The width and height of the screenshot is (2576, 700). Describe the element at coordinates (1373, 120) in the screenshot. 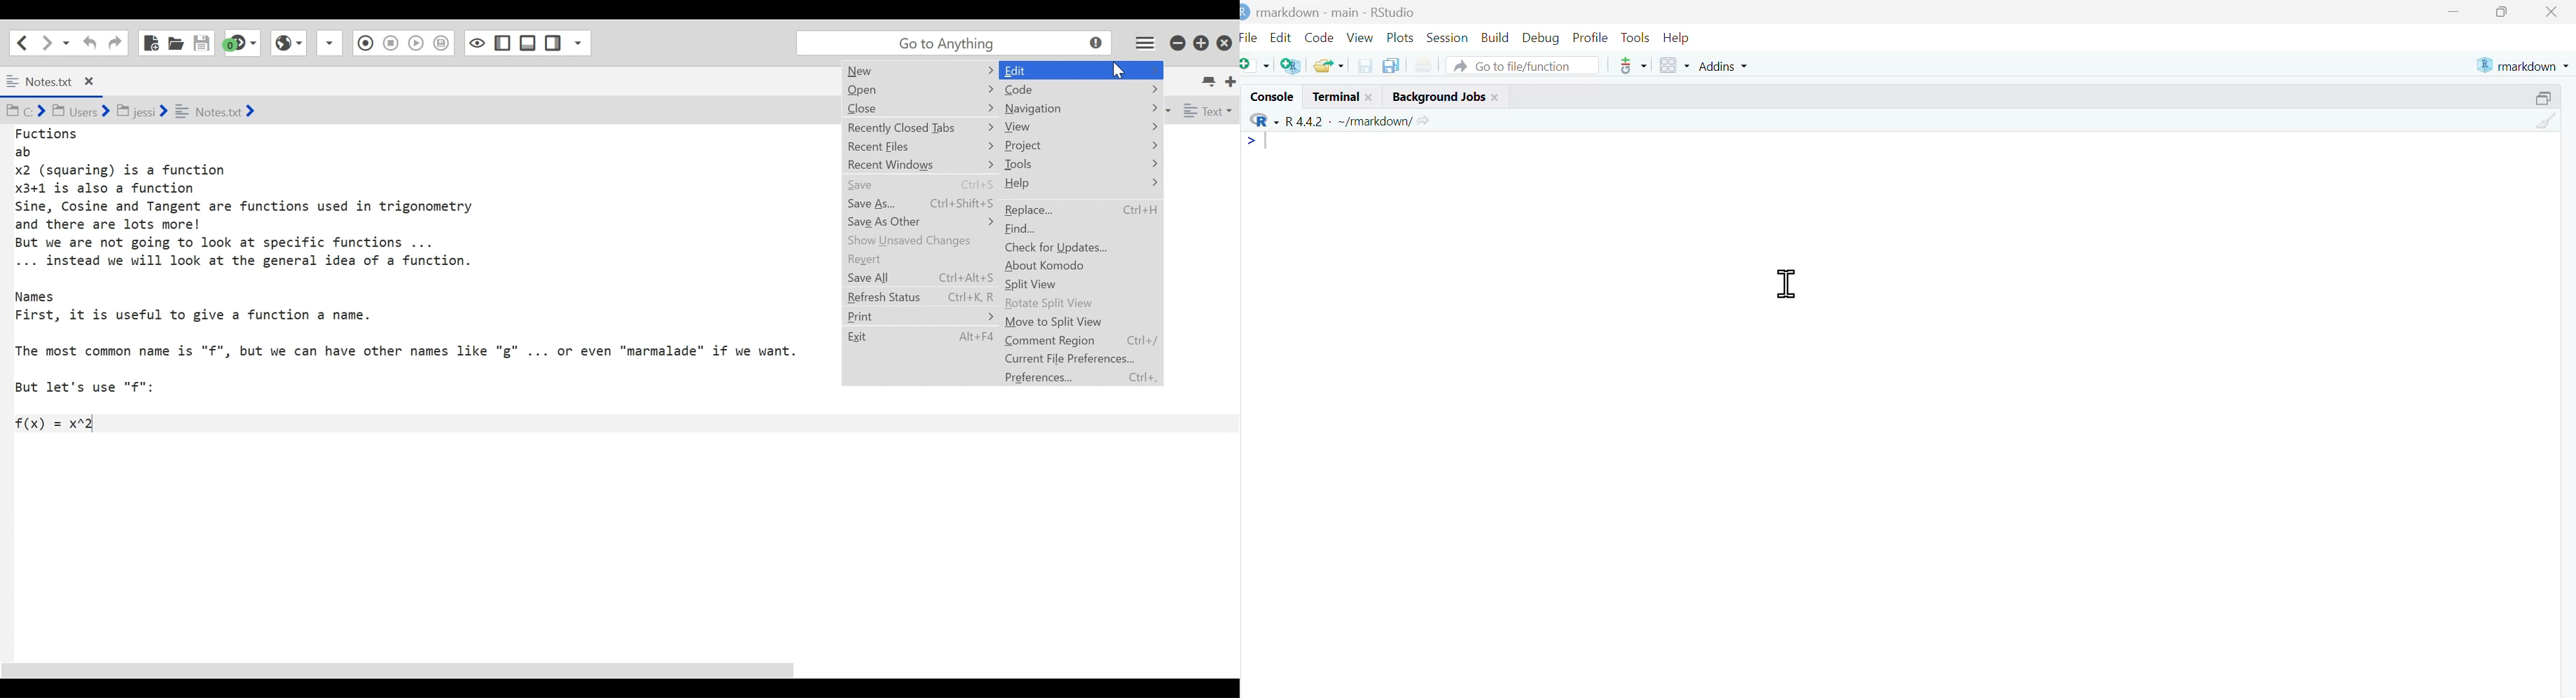

I see `~/markdown` at that location.